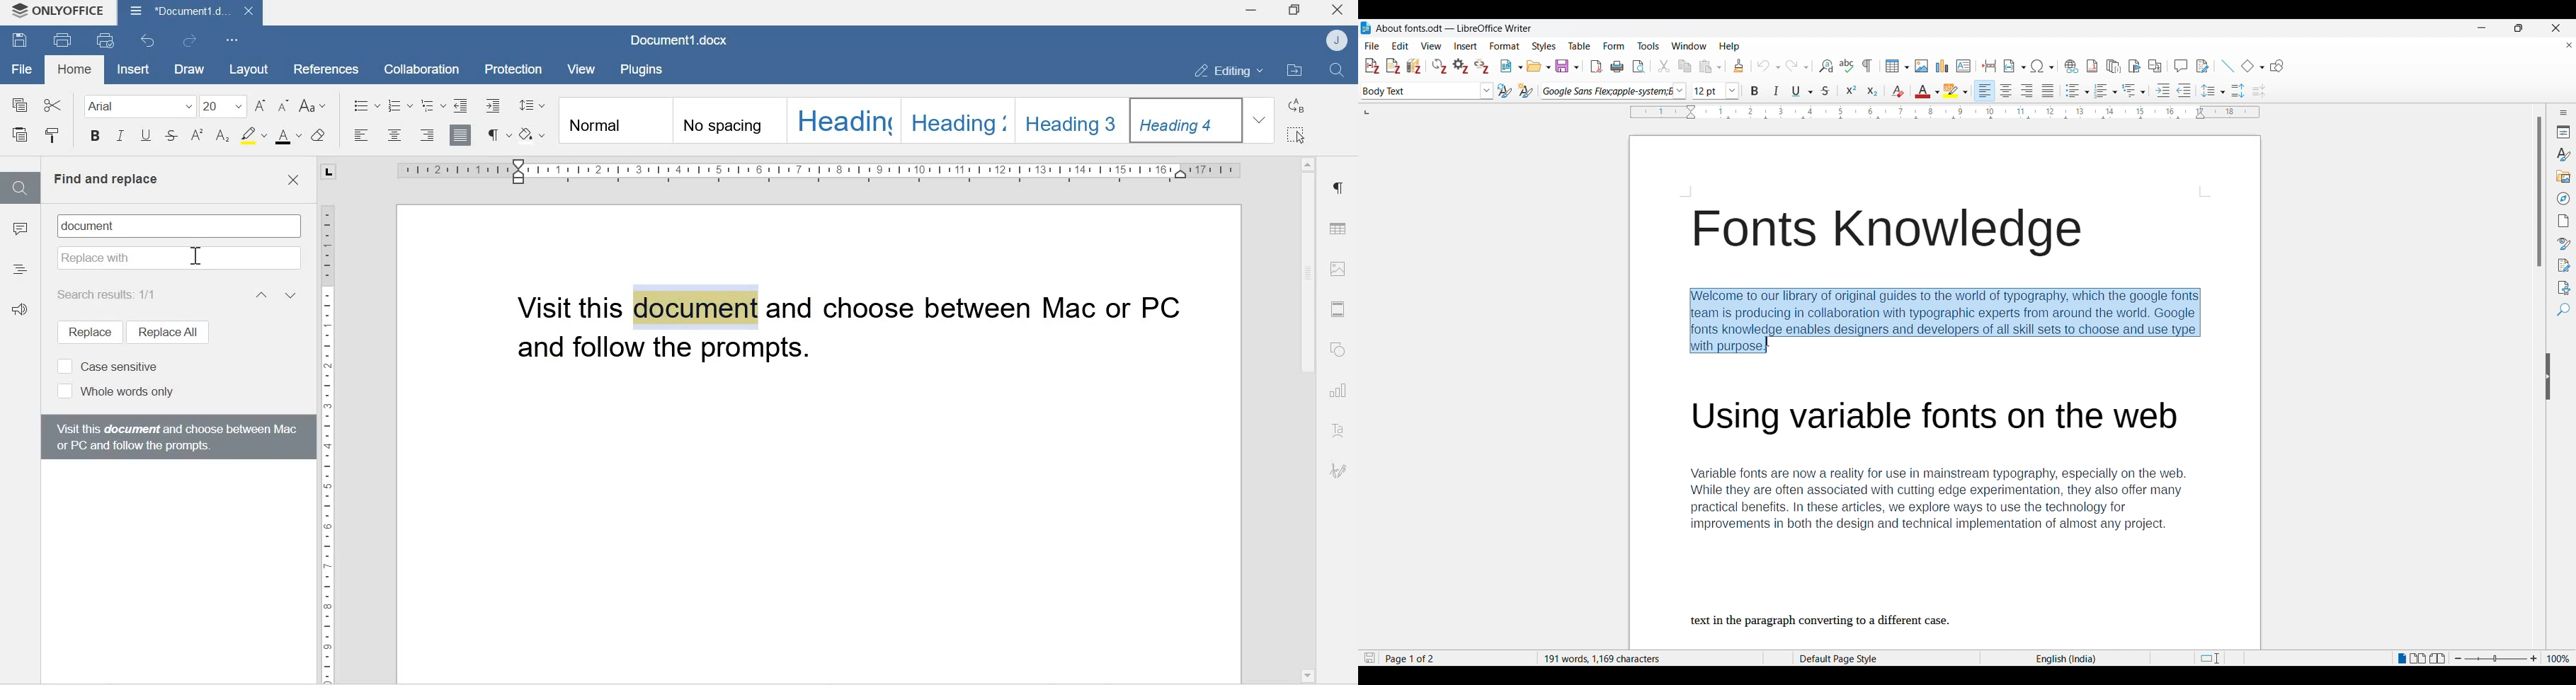  I want to click on Copy style, so click(52, 136).